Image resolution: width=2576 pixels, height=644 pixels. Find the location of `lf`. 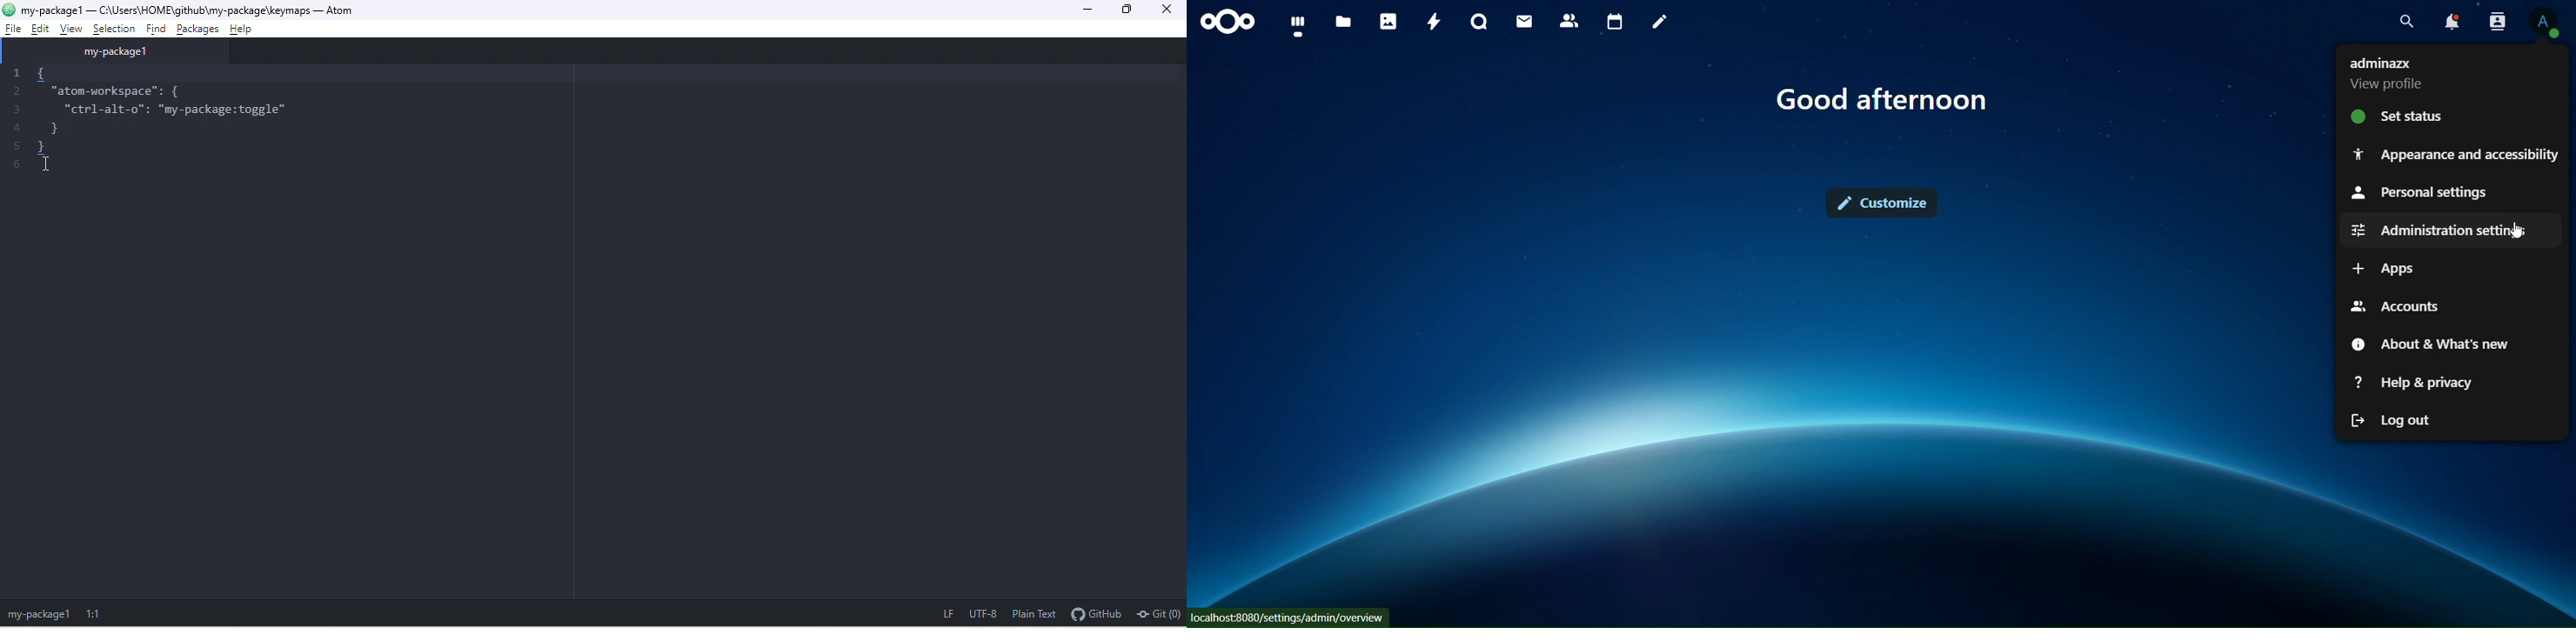

lf is located at coordinates (946, 612).